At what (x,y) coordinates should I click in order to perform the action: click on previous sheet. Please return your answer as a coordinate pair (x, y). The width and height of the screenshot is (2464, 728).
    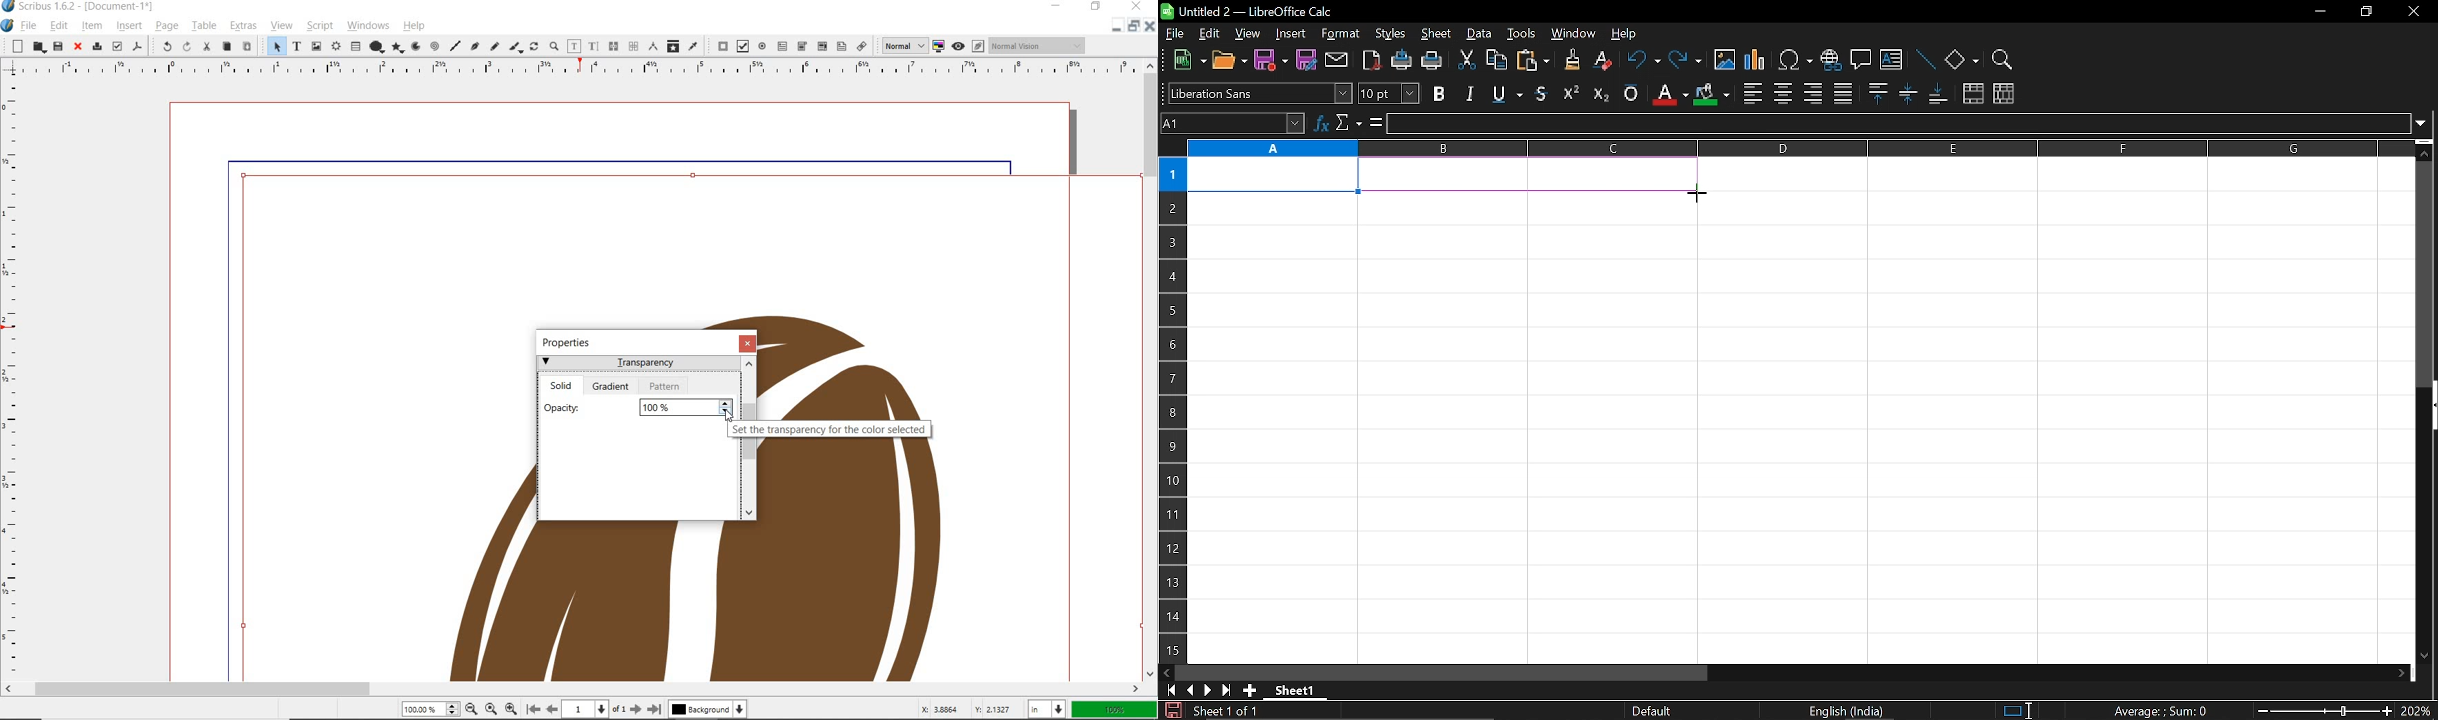
    Looking at the image, I should click on (1188, 690).